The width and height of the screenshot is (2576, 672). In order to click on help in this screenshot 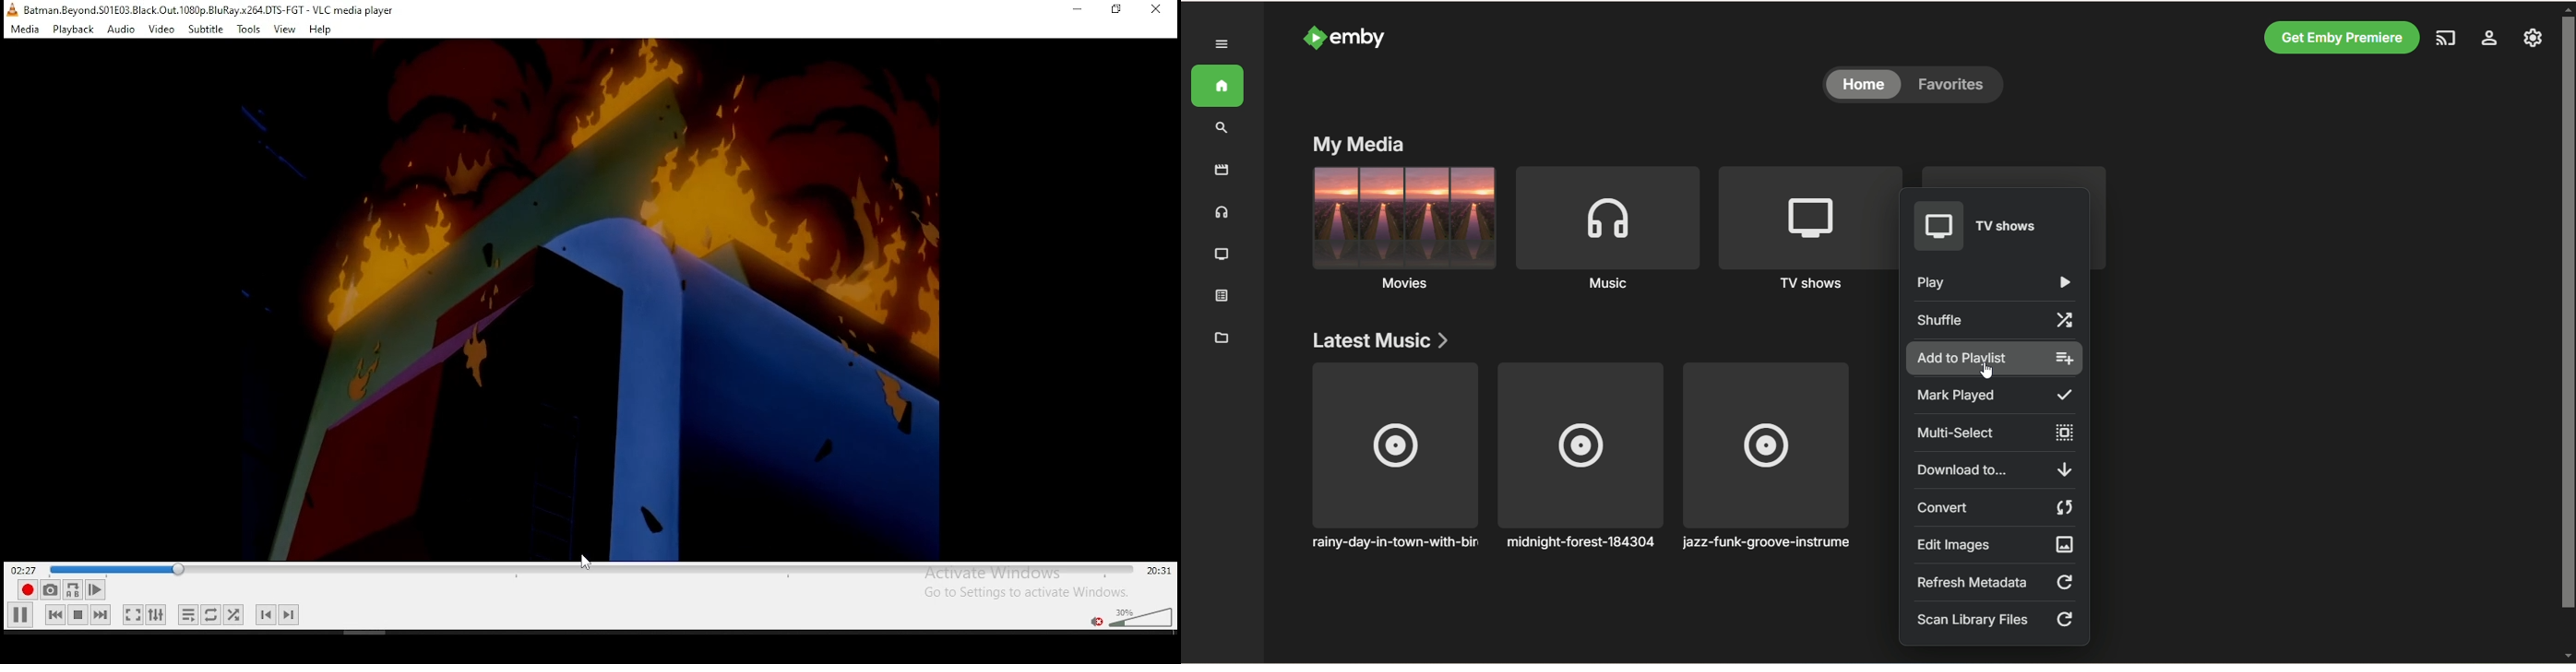, I will do `click(320, 30)`.